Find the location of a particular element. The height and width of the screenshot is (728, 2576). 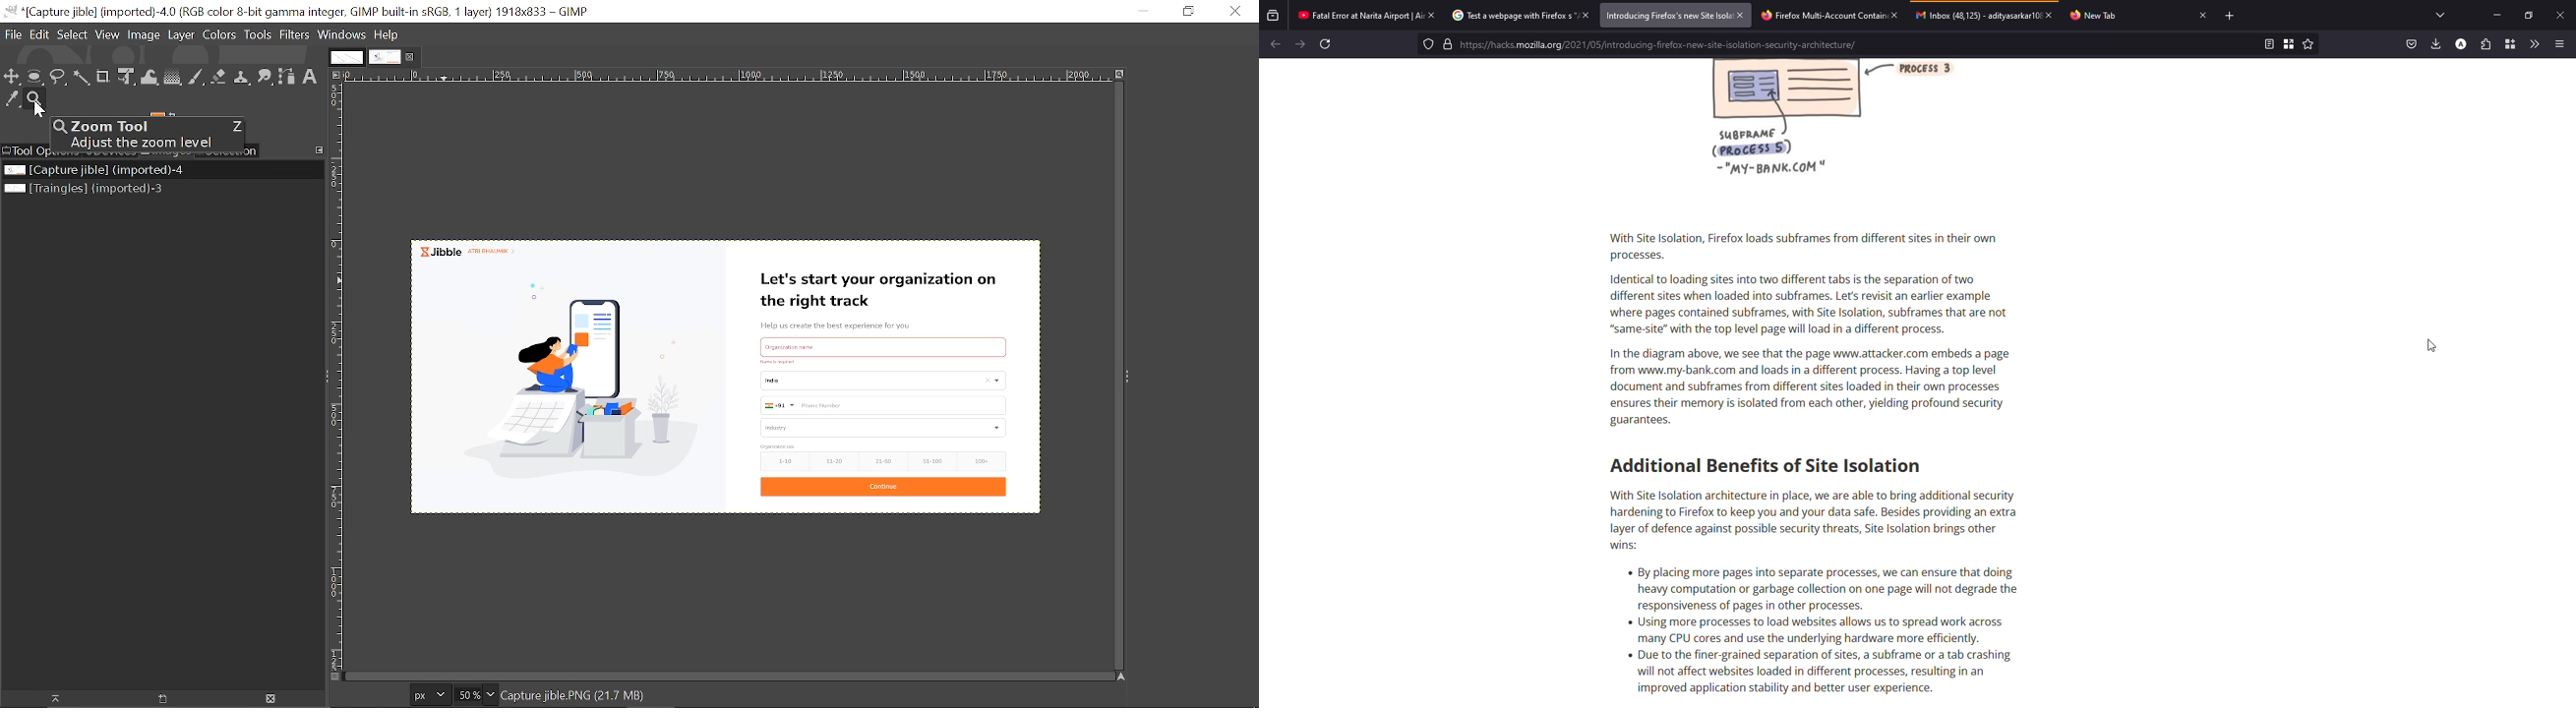

Inbox (48,125) - adityasarkar1 is located at coordinates (1975, 14).